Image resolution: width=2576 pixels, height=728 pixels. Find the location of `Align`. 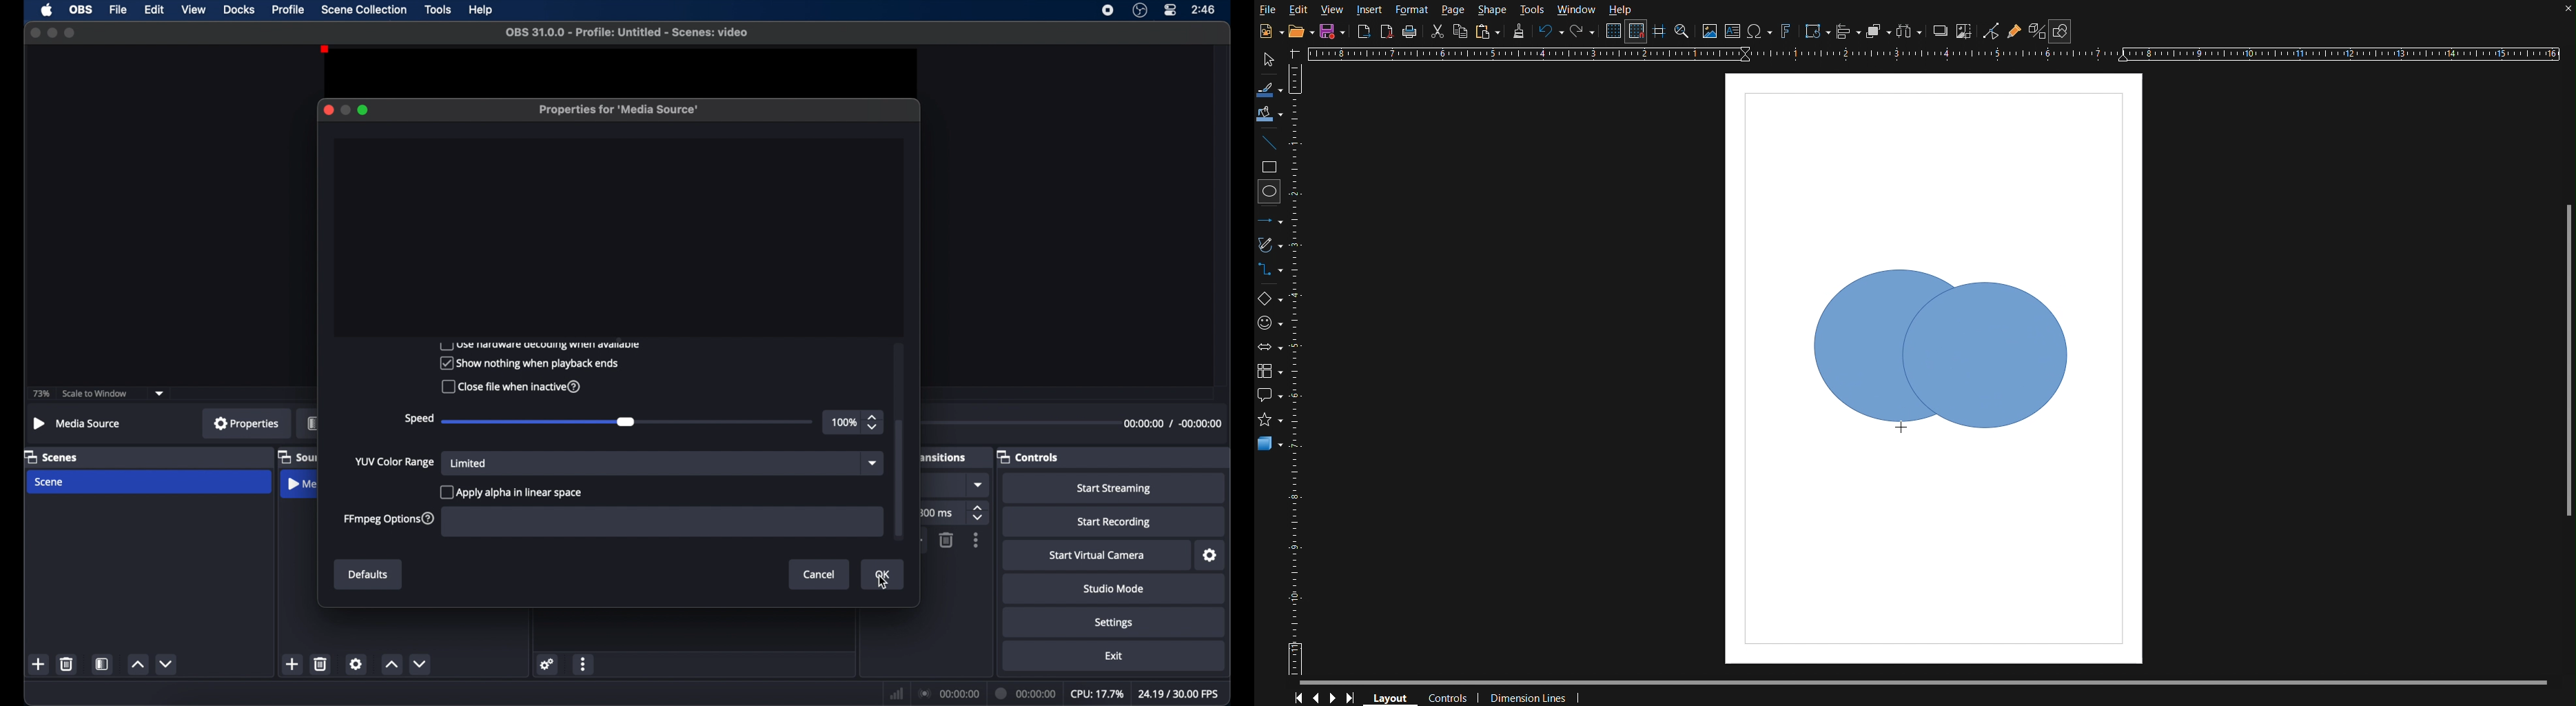

Align is located at coordinates (1848, 31).